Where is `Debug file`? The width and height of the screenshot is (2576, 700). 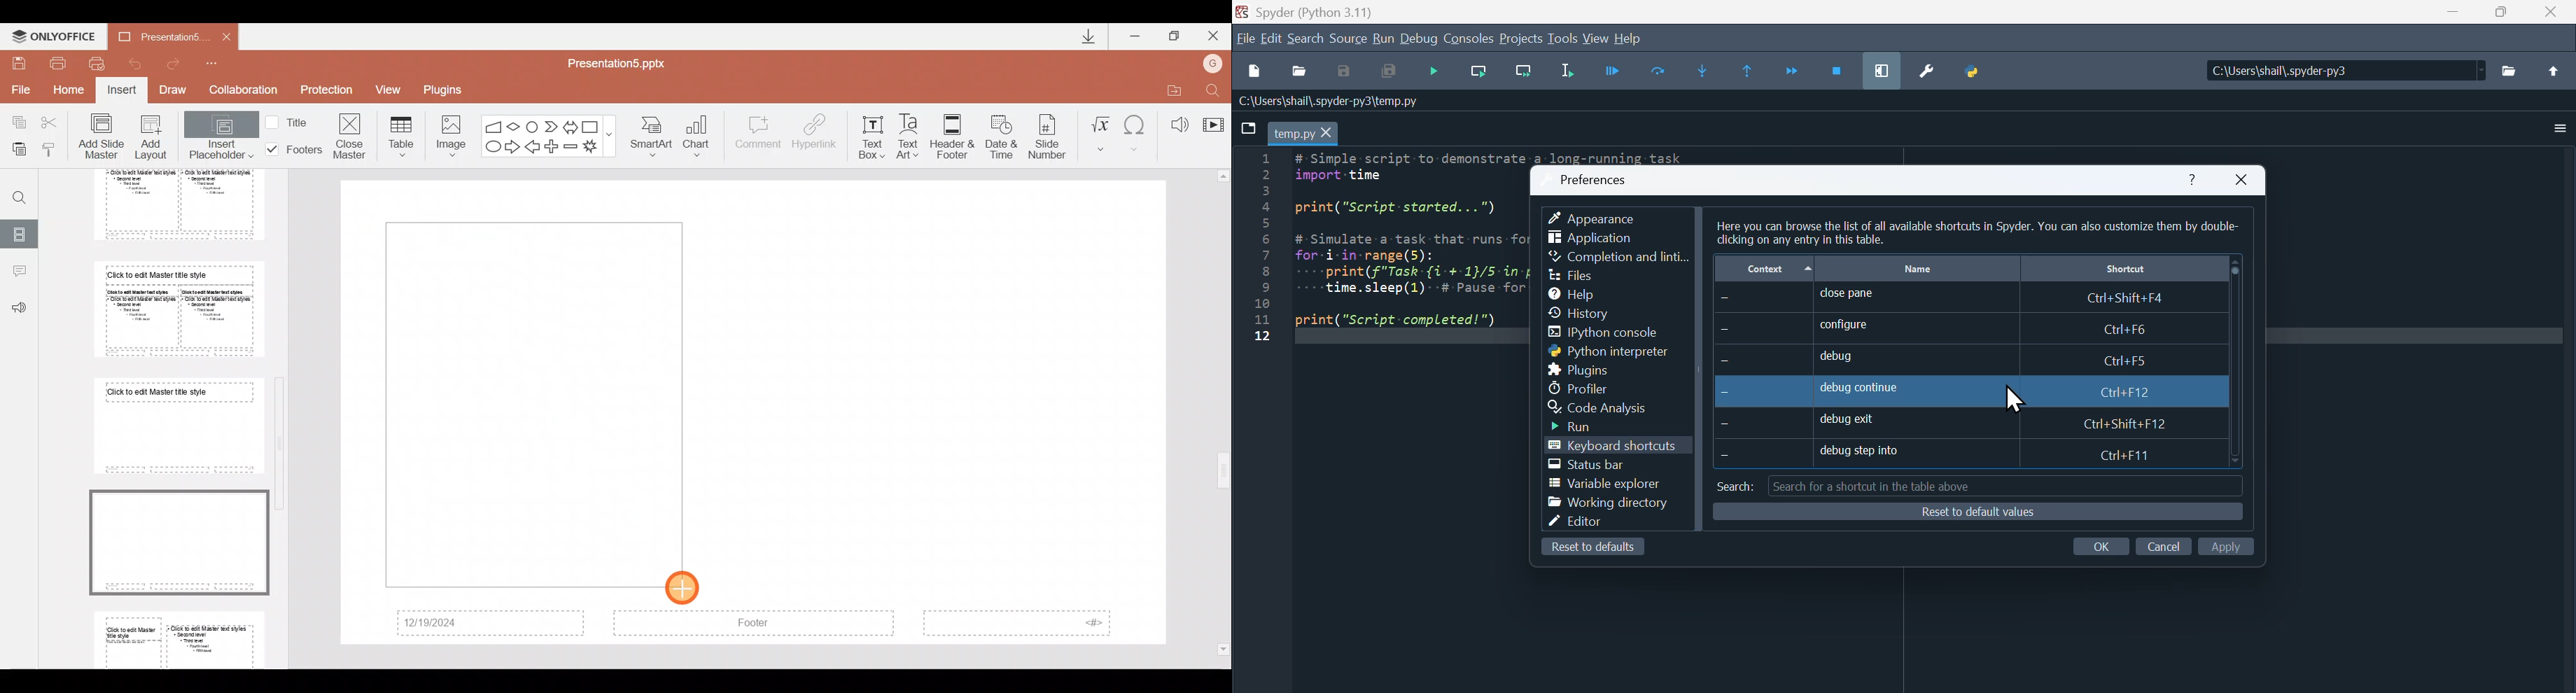
Debug file is located at coordinates (1435, 74).